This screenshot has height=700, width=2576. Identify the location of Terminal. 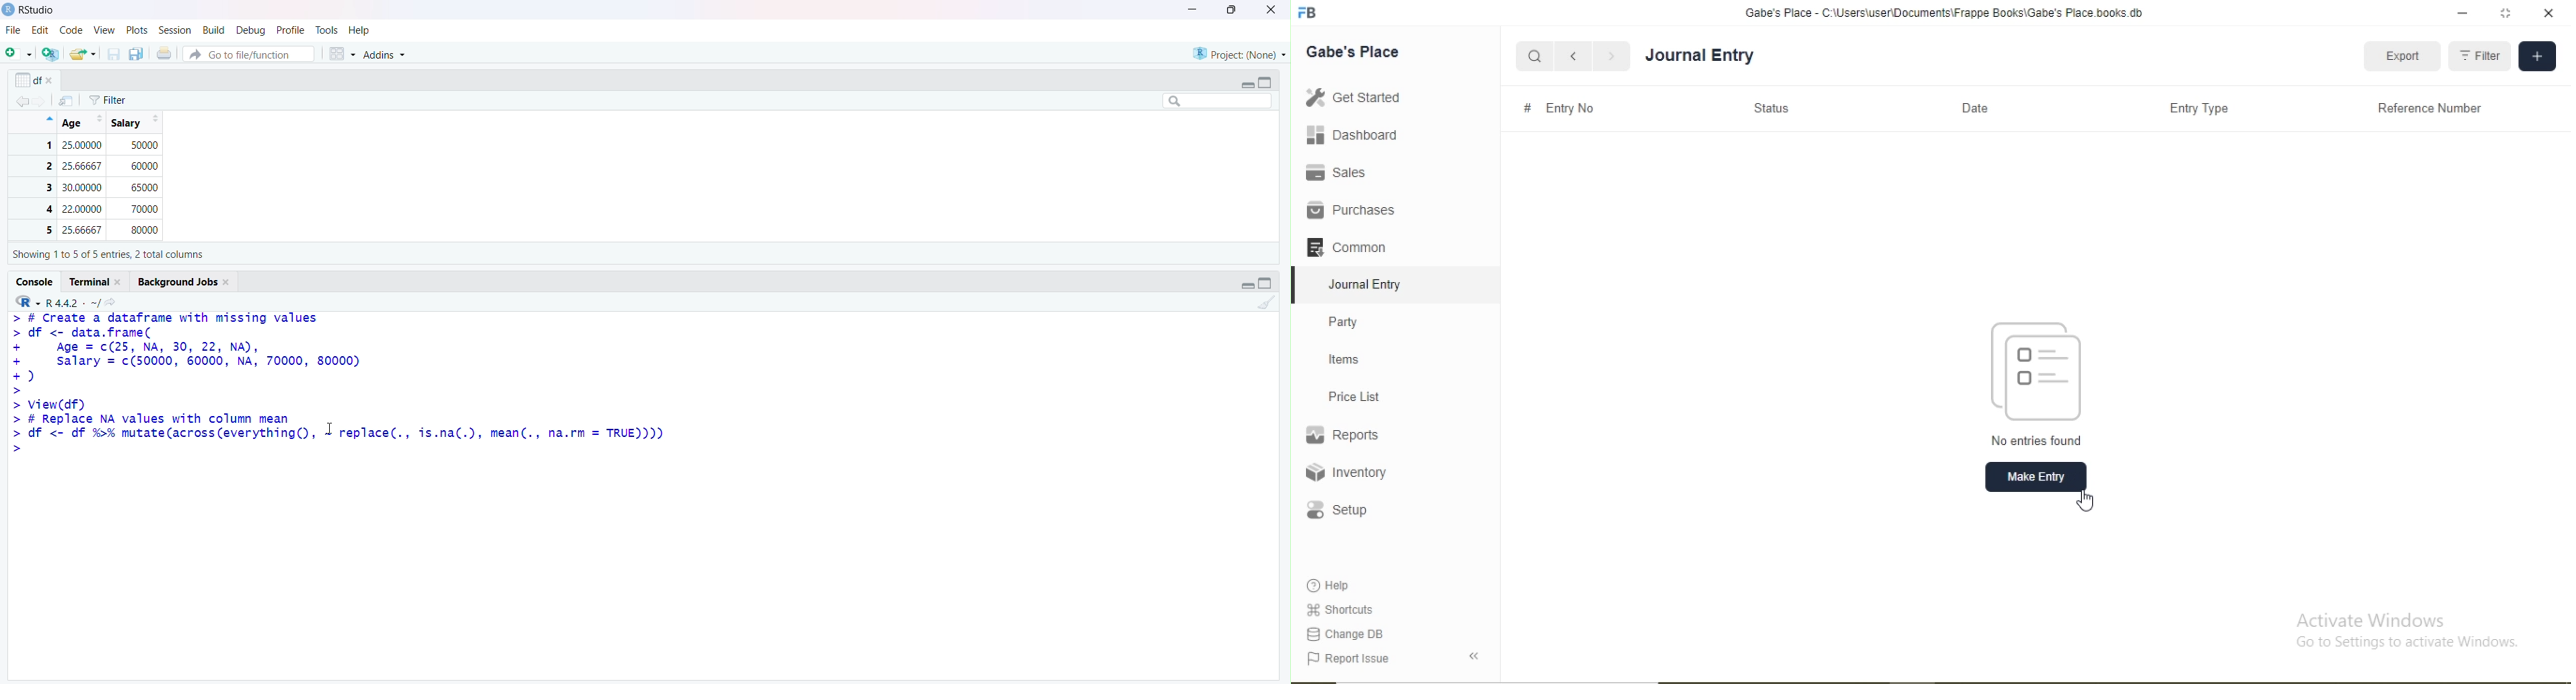
(97, 281).